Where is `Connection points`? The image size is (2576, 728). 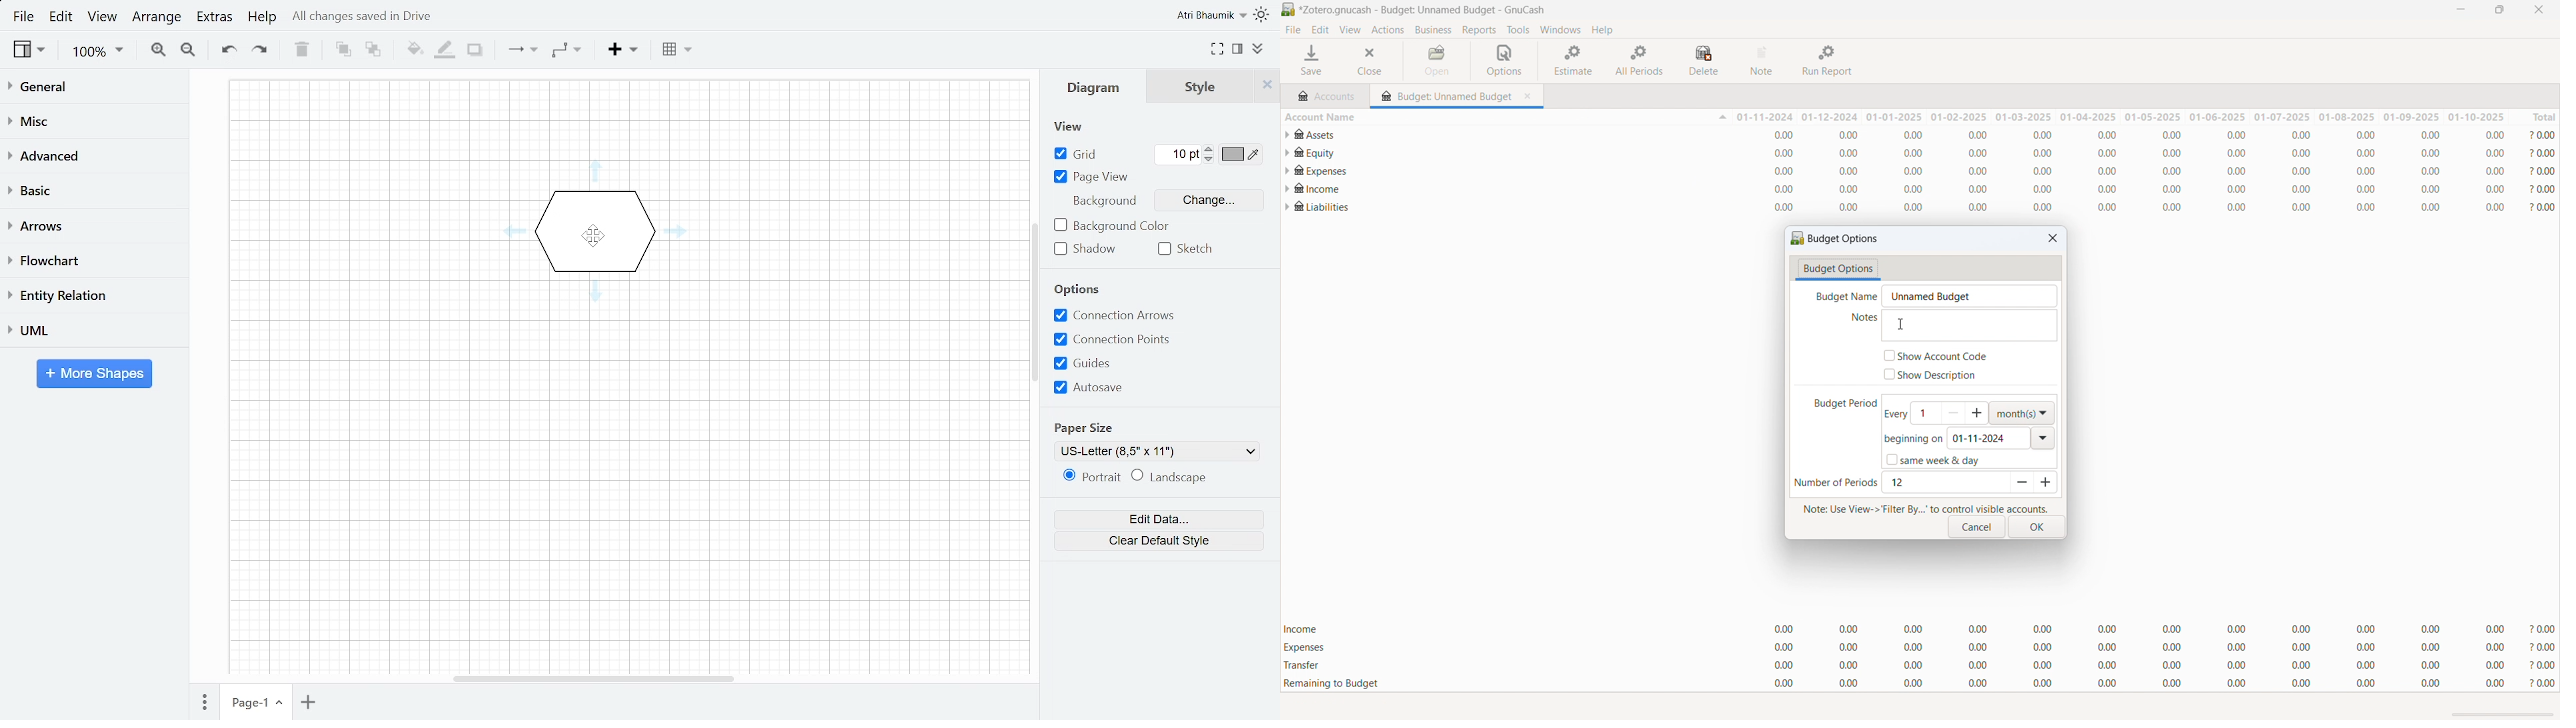
Connection points is located at coordinates (1111, 339).